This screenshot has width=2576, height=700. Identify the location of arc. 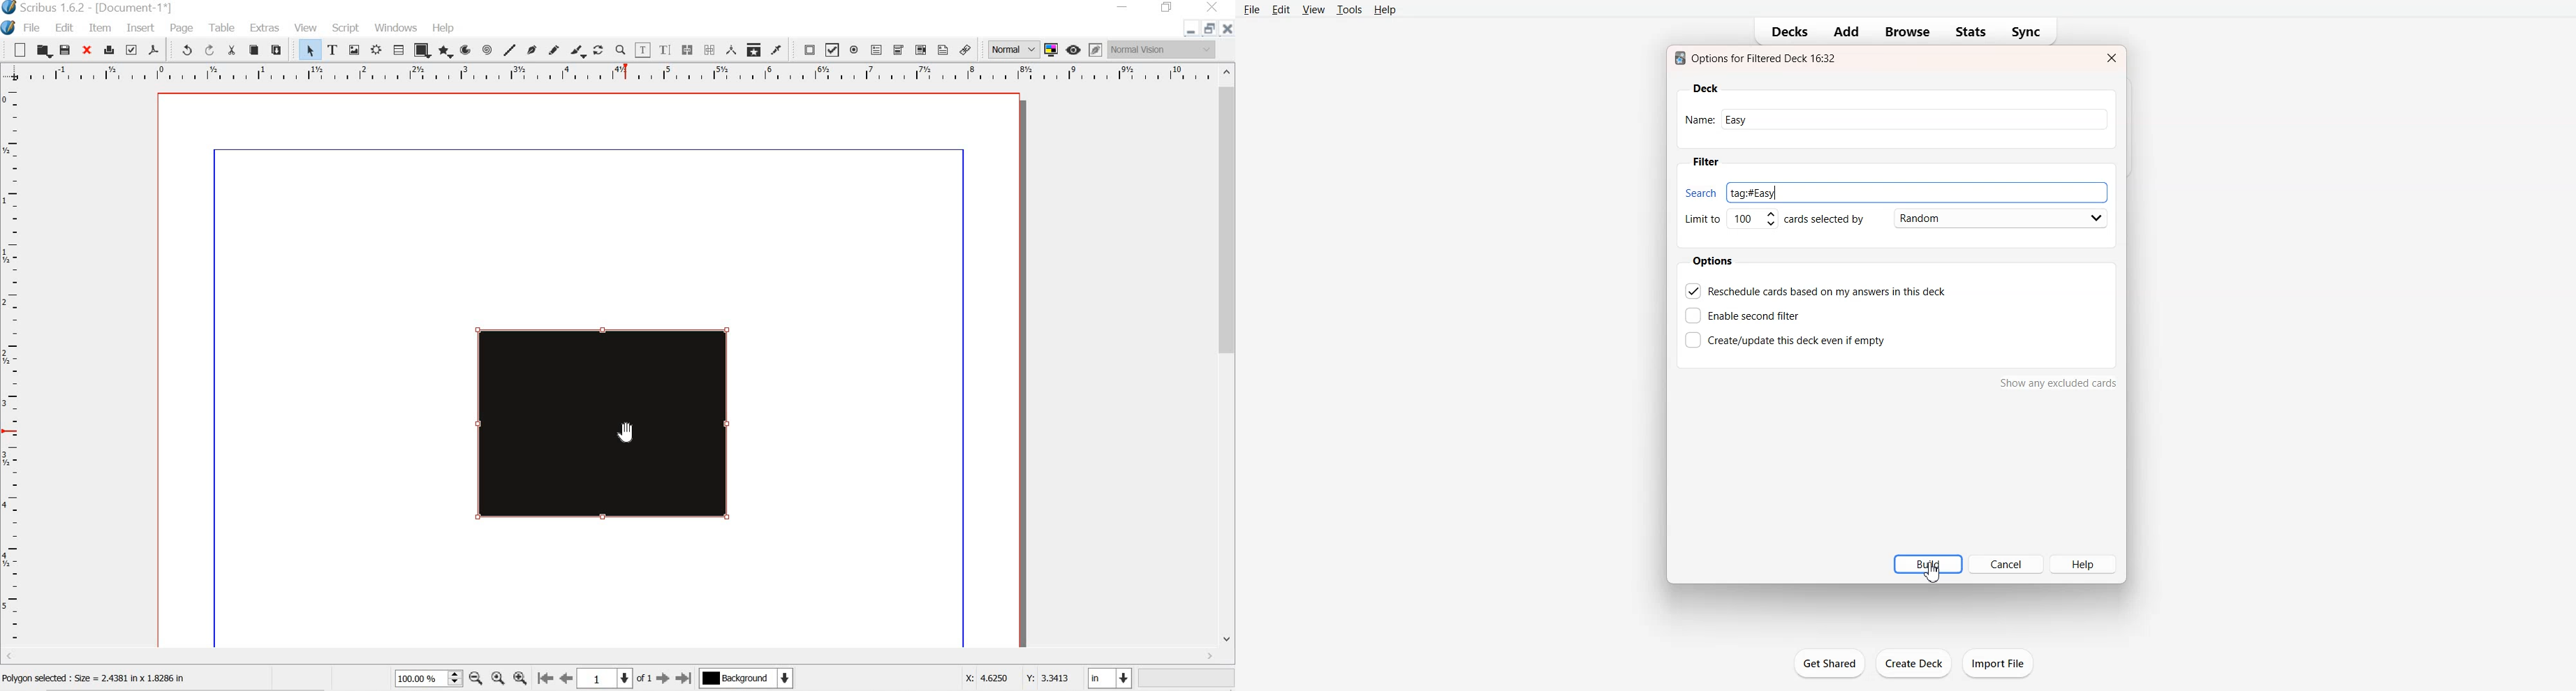
(467, 50).